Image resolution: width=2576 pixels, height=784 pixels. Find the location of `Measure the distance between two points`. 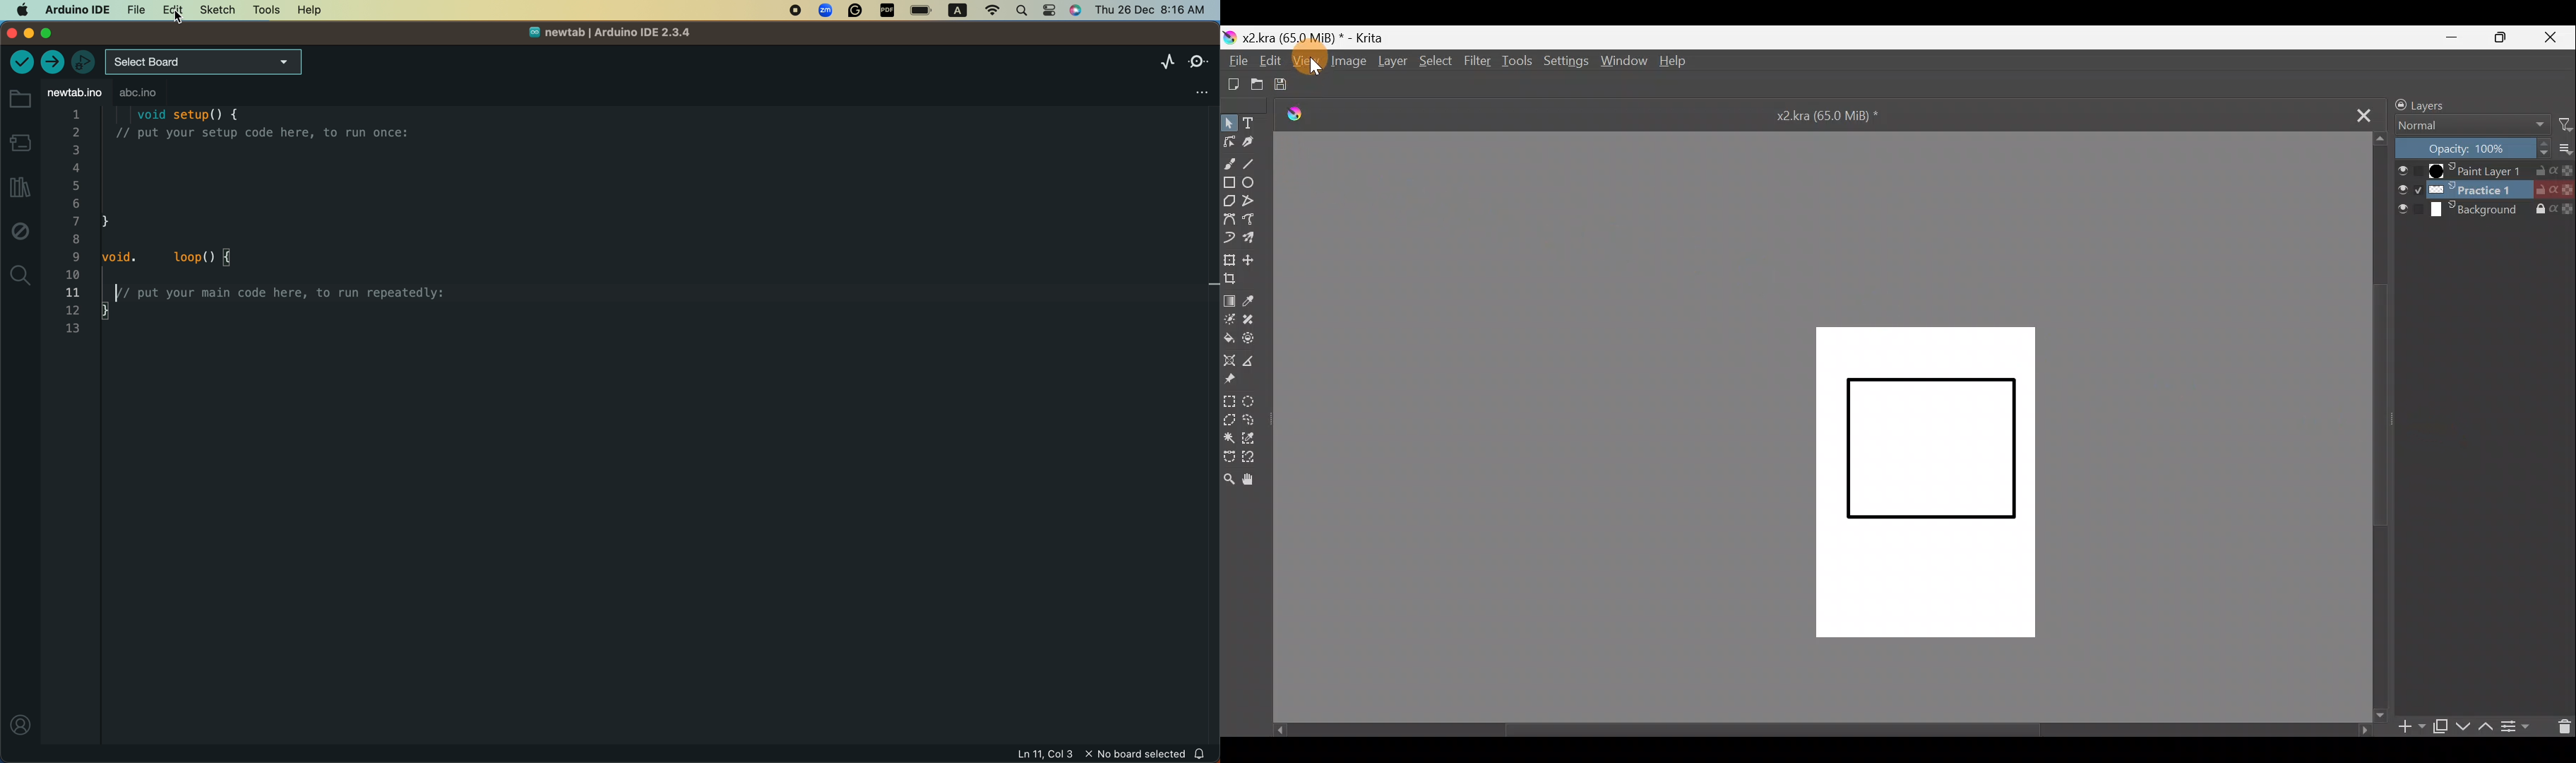

Measure the distance between two points is located at coordinates (1255, 361).